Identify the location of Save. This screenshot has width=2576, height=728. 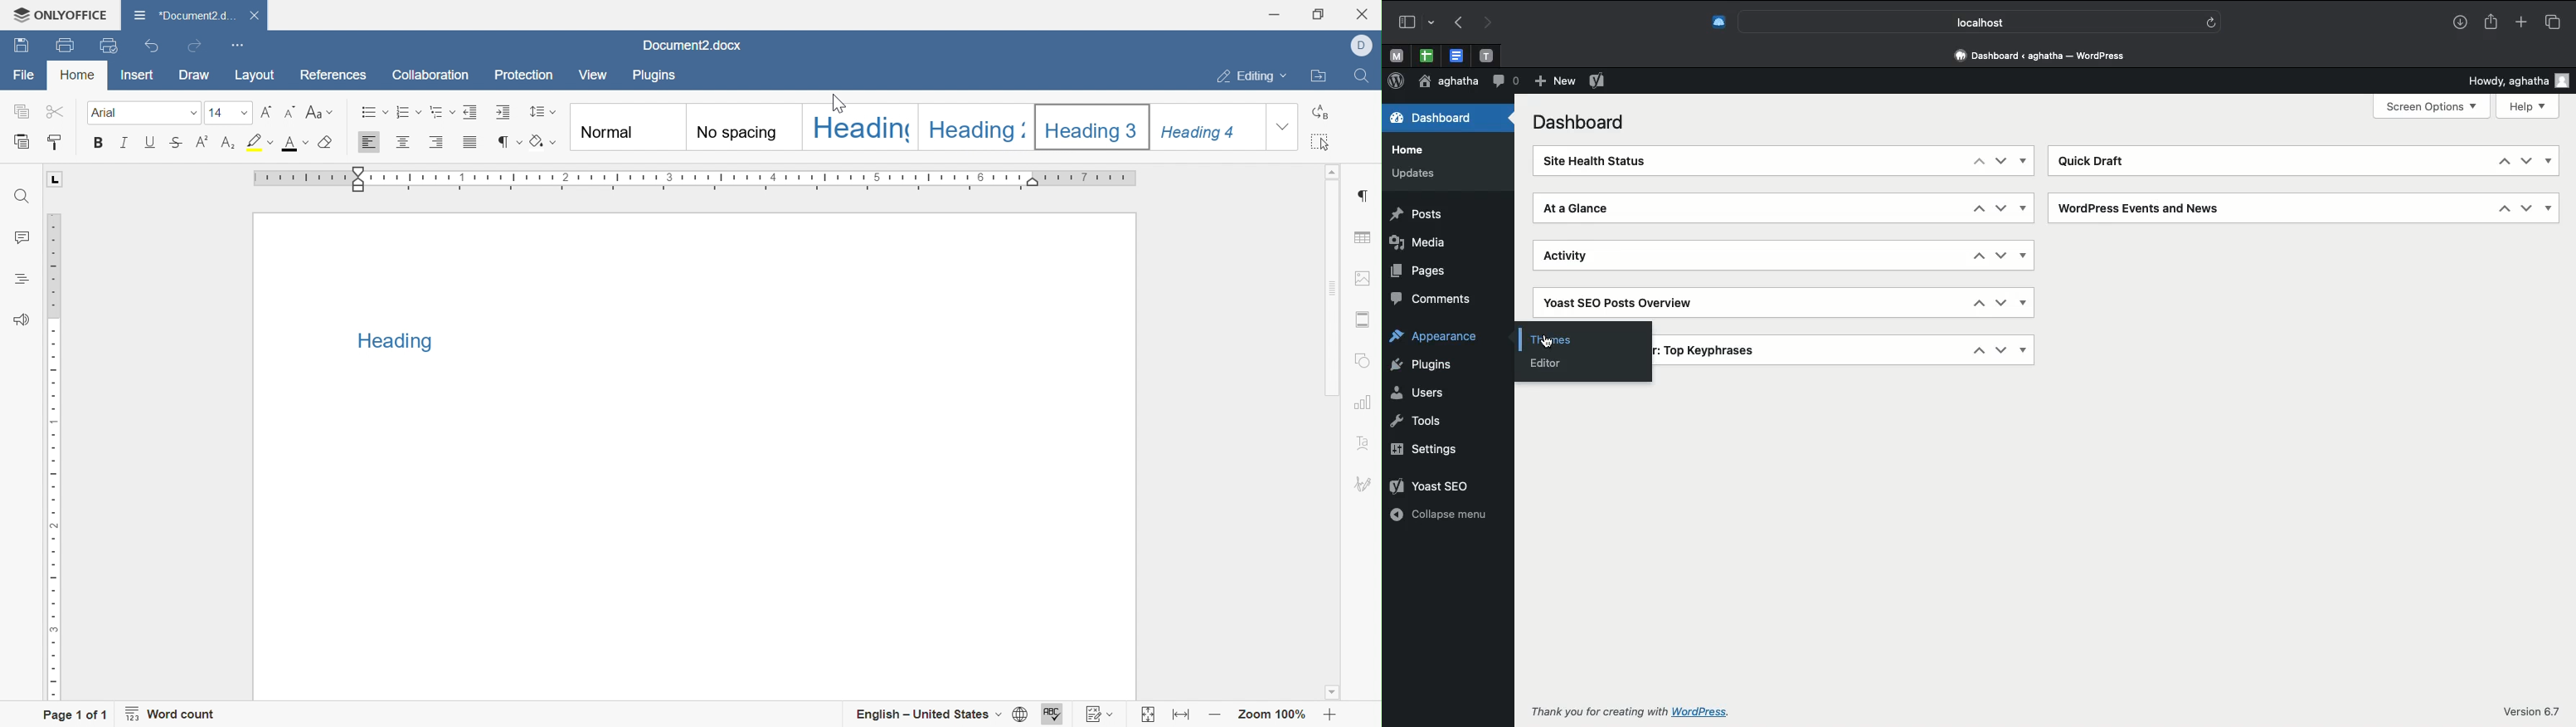
(62, 45).